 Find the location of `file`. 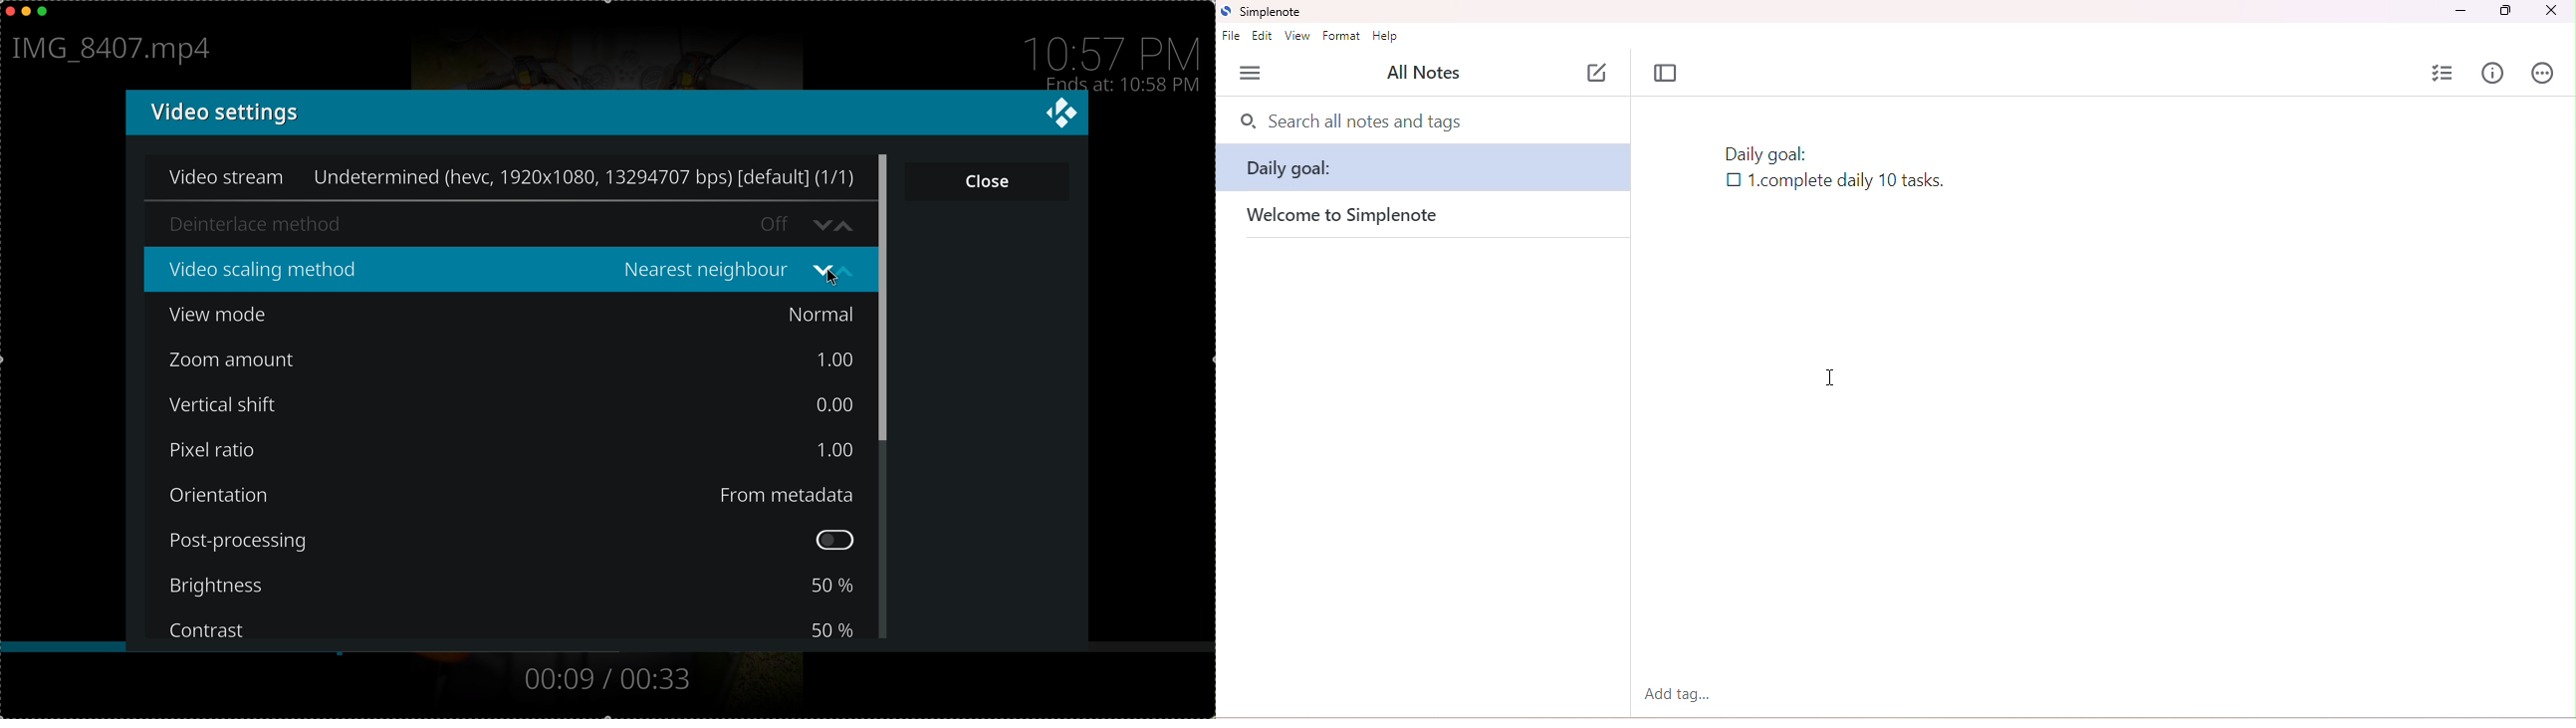

file is located at coordinates (1232, 36).